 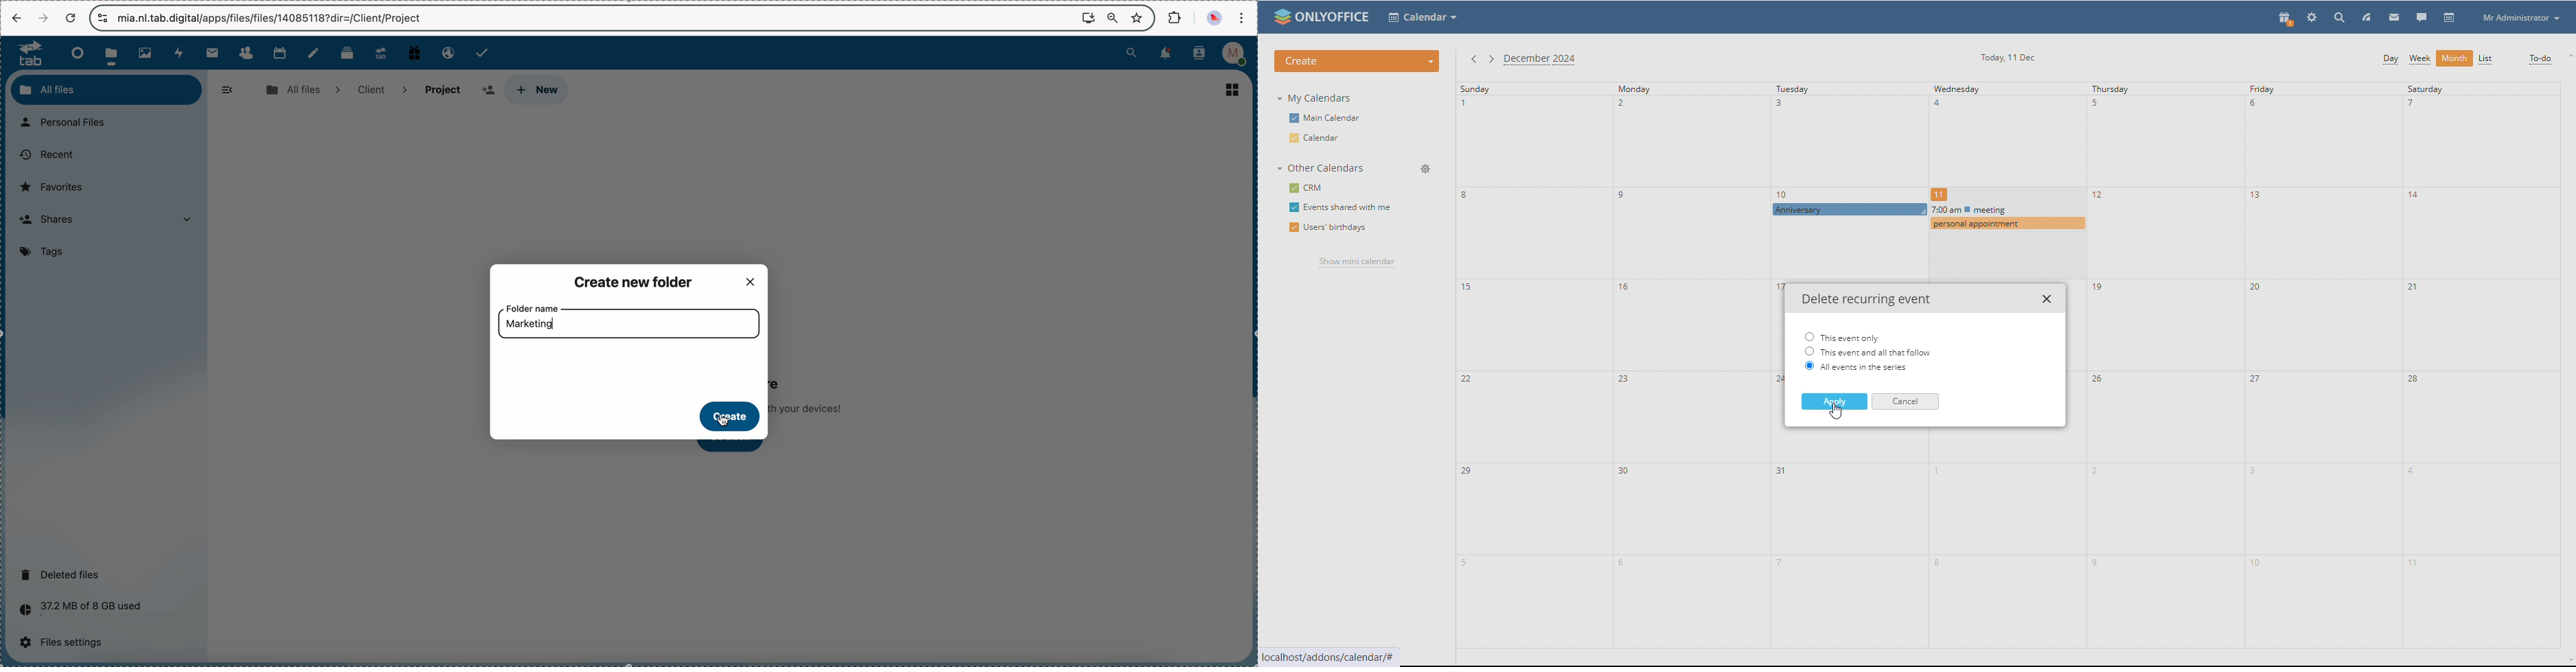 I want to click on personal files, so click(x=68, y=123).